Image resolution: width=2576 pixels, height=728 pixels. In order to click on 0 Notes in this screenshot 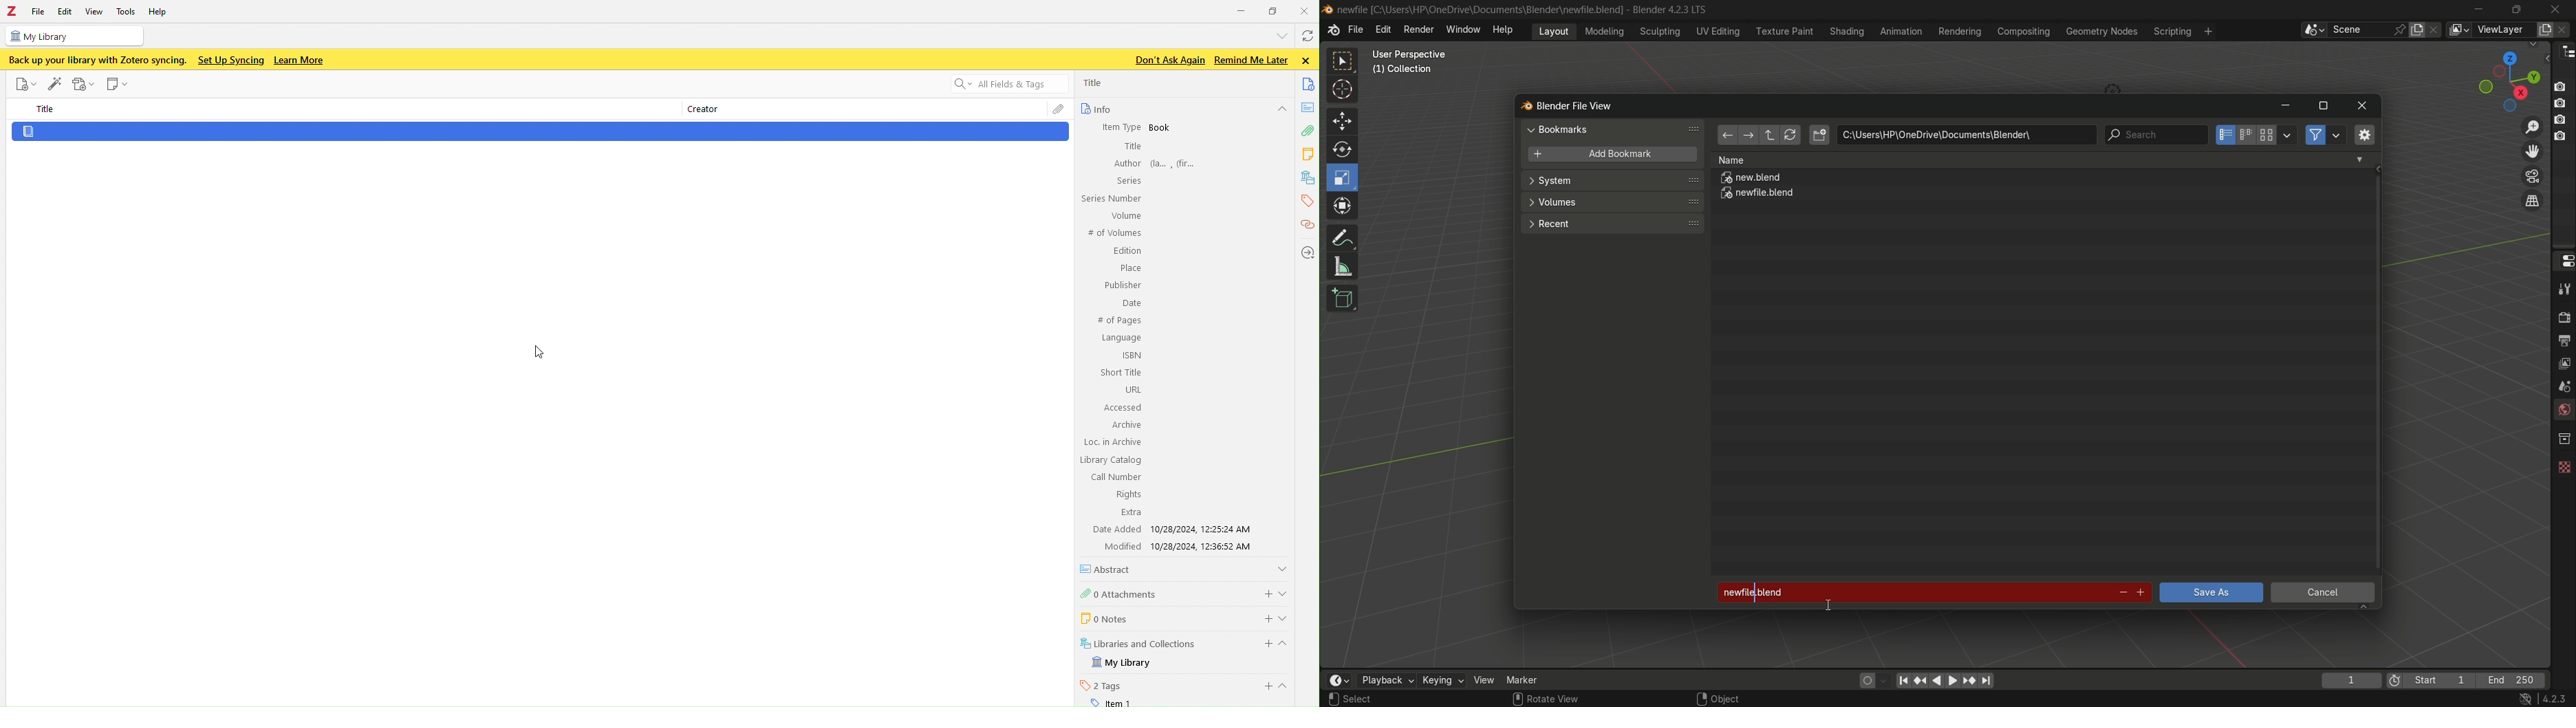, I will do `click(1103, 618)`.